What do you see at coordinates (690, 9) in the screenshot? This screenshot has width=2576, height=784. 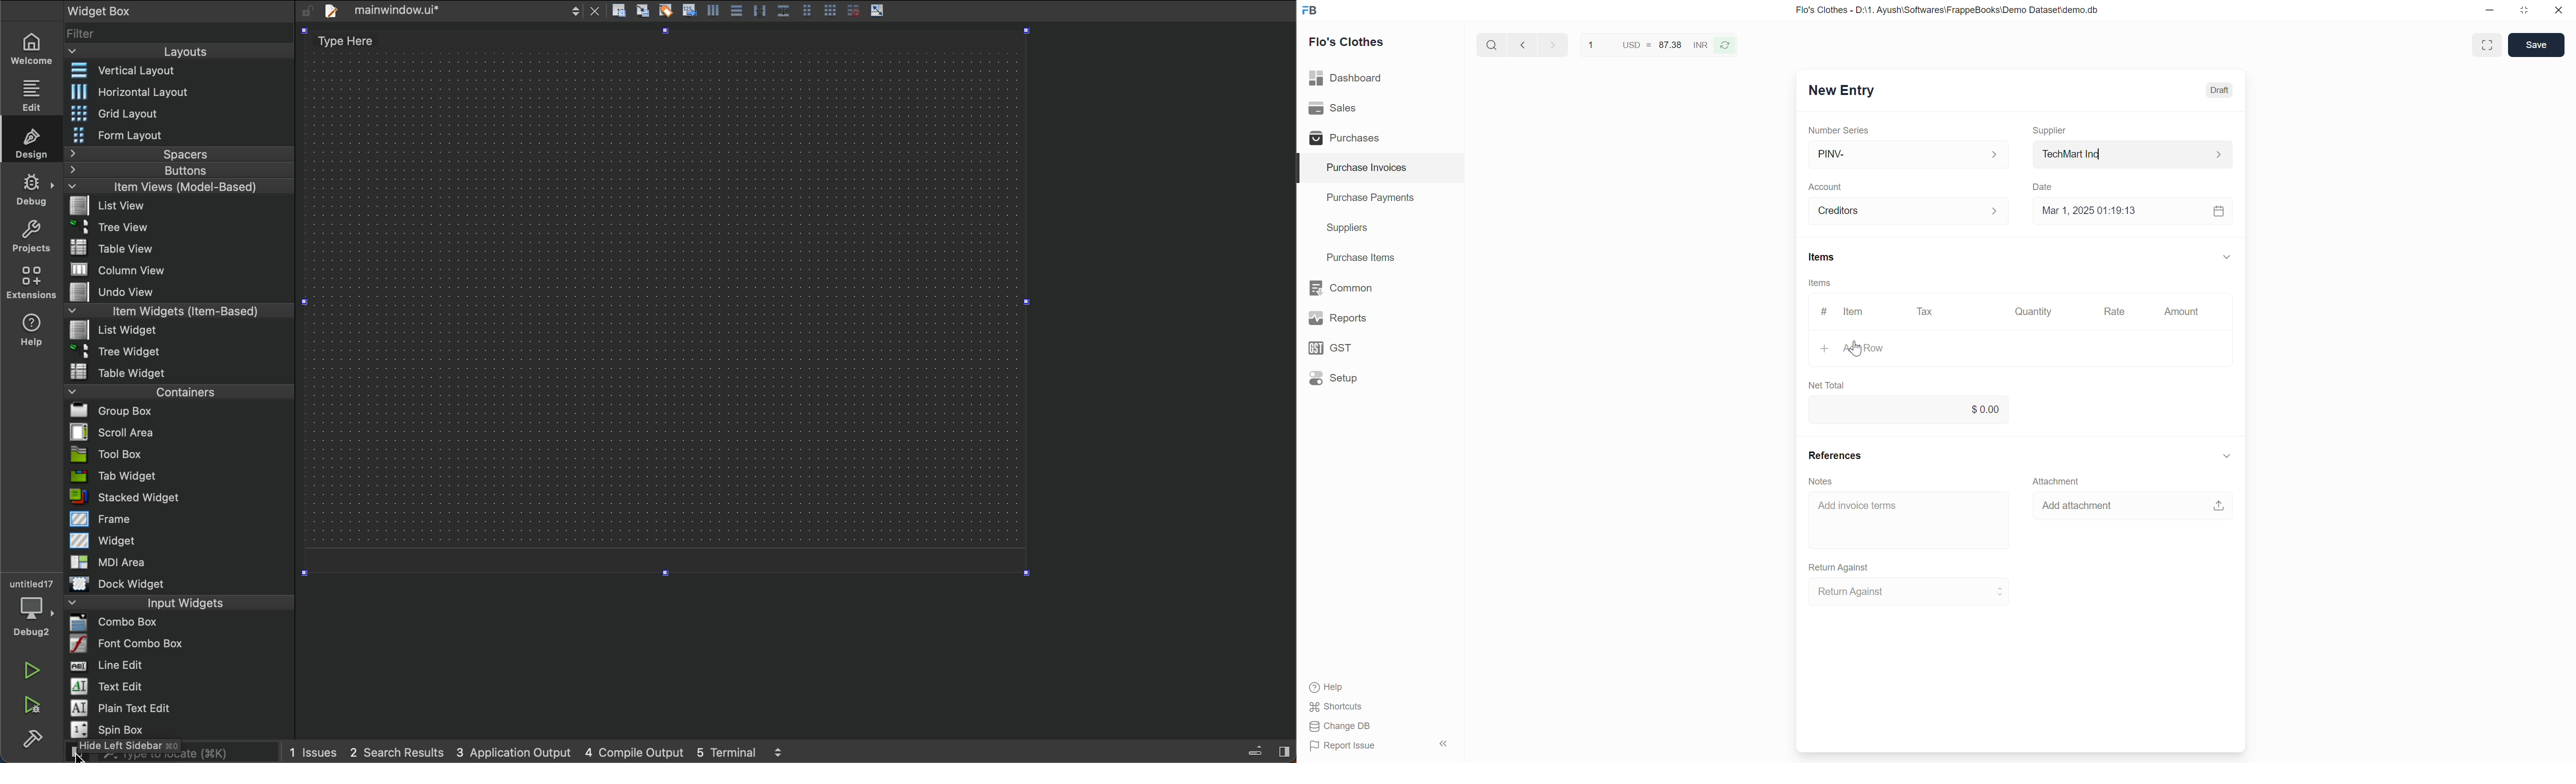 I see `` at bounding box center [690, 9].